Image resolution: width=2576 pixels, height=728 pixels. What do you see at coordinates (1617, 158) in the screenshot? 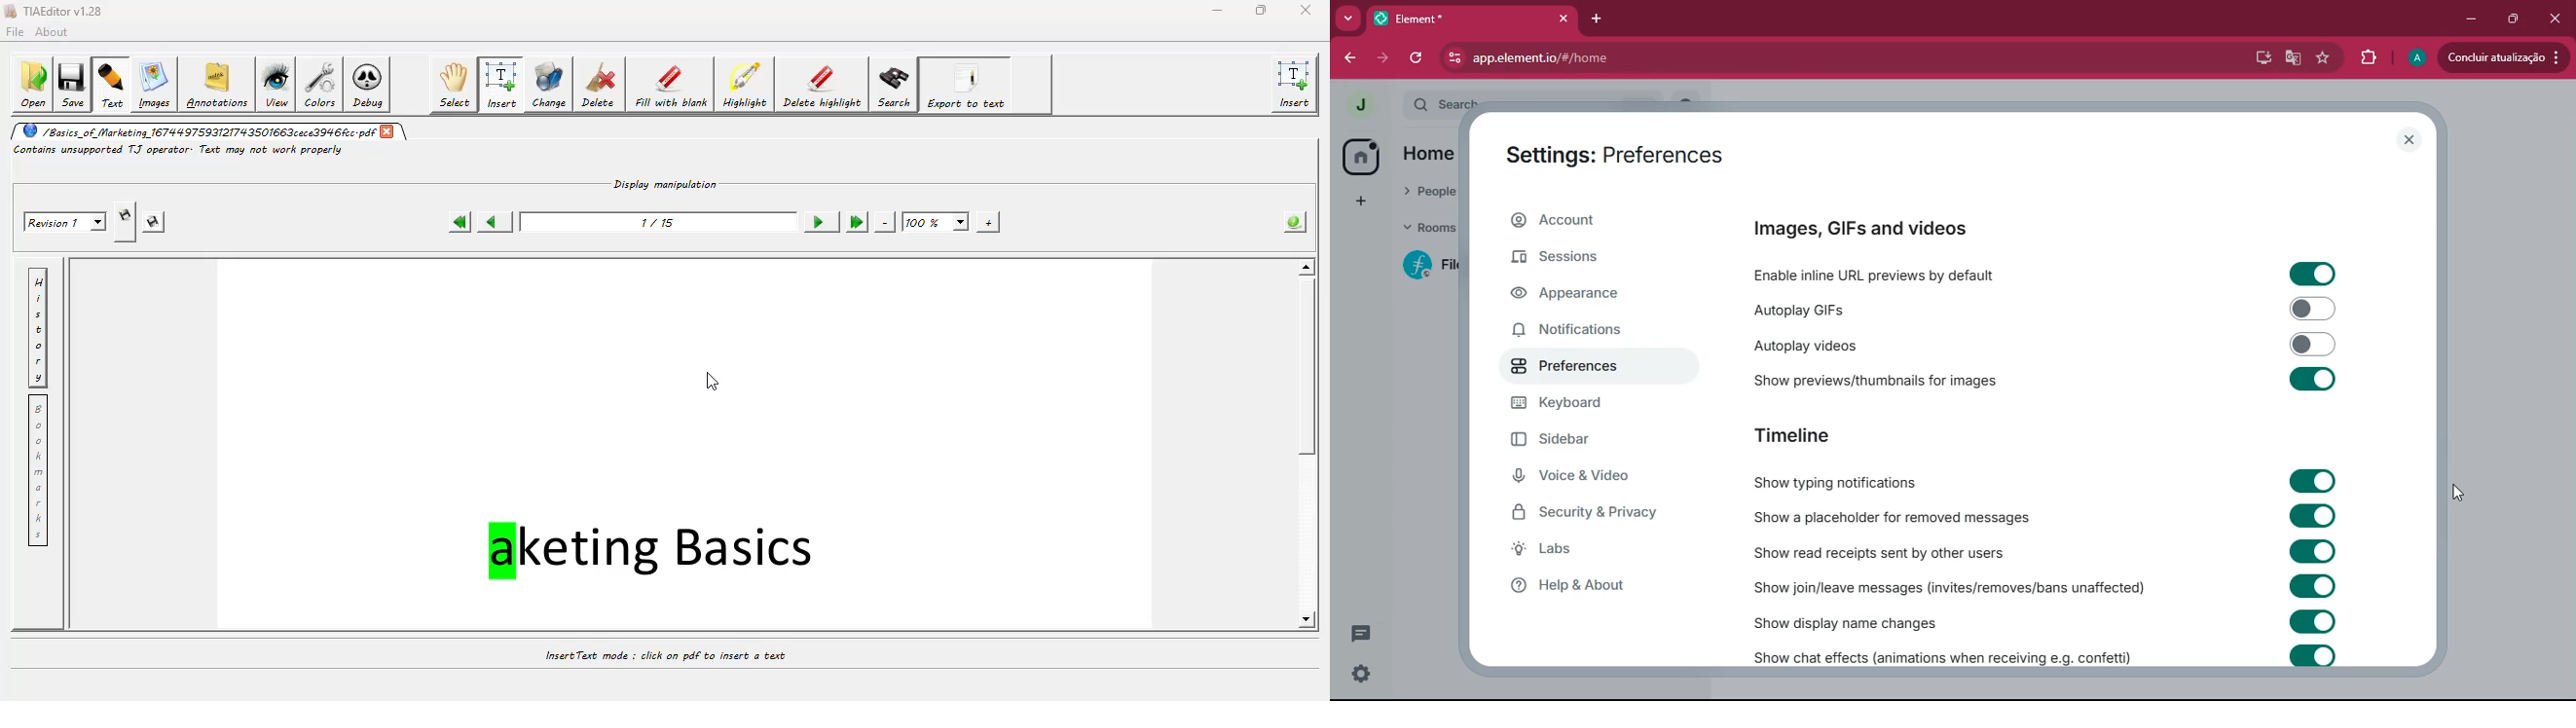
I see `settings: account` at bounding box center [1617, 158].